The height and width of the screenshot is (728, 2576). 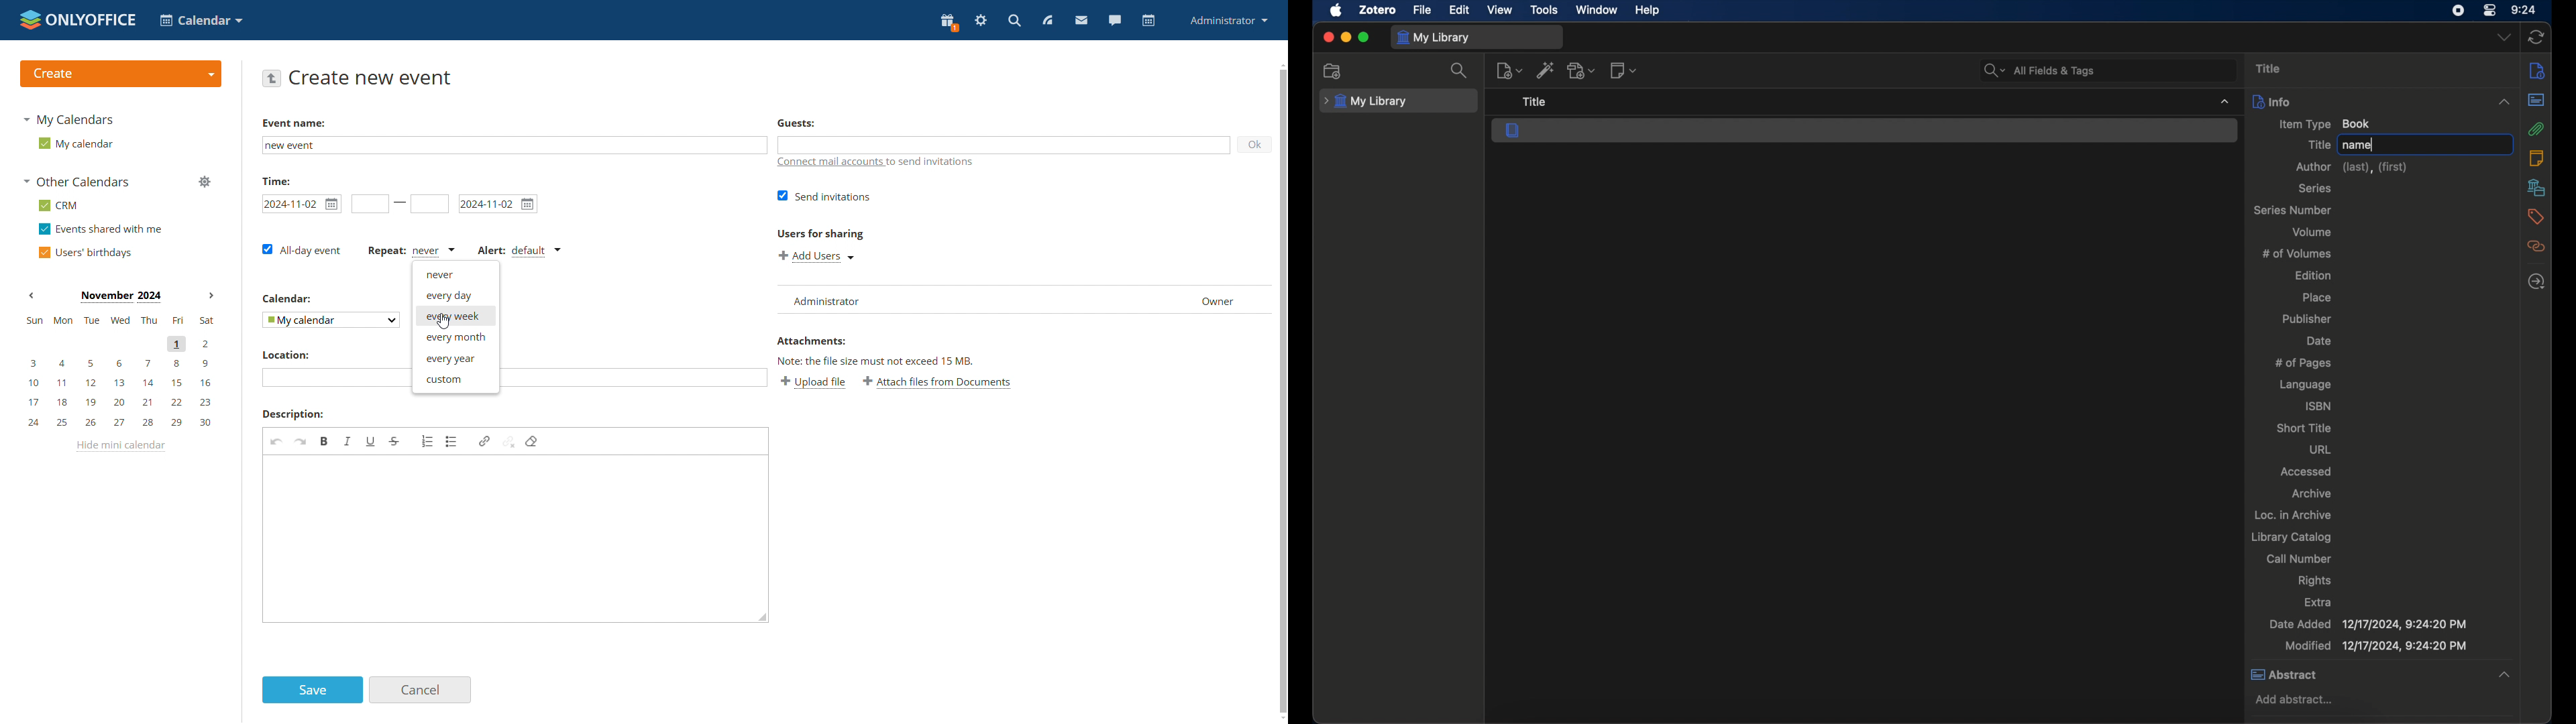 What do you see at coordinates (2304, 428) in the screenshot?
I see `short title` at bounding box center [2304, 428].